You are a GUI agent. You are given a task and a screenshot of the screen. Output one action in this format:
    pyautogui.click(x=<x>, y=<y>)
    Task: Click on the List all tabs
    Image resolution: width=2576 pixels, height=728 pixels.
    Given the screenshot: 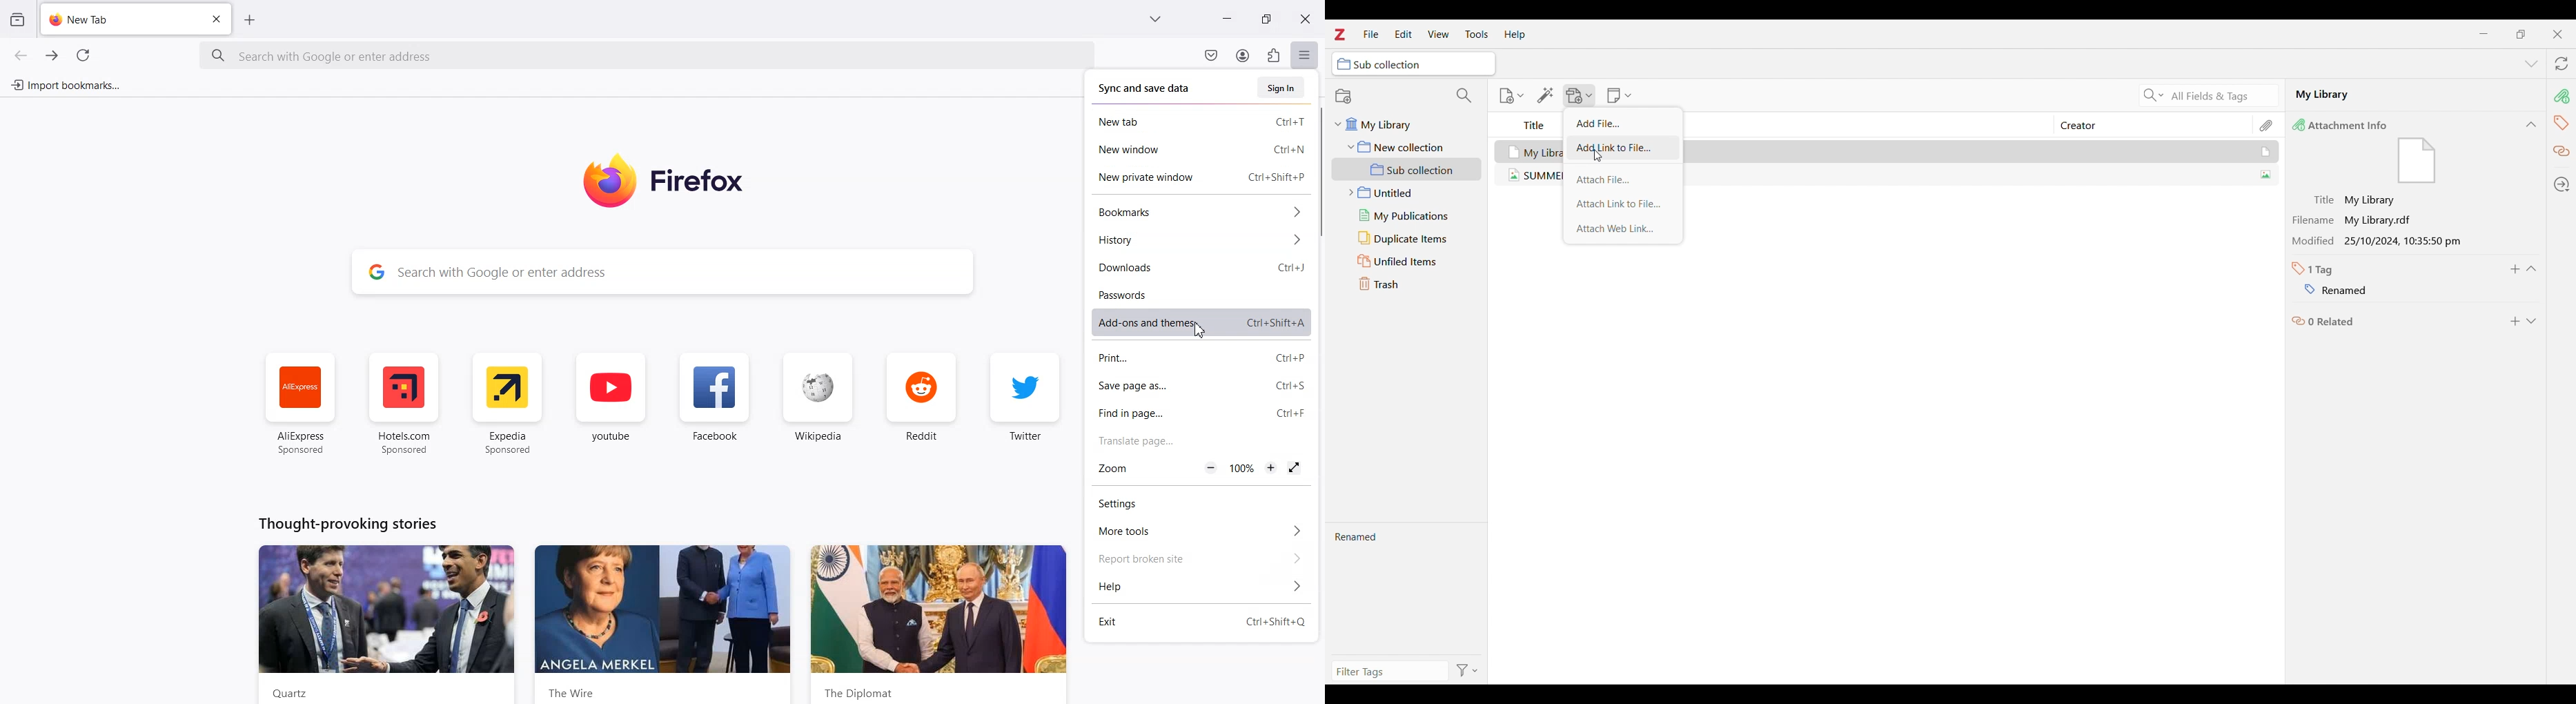 What is the action you would take?
    pyautogui.click(x=2532, y=63)
    